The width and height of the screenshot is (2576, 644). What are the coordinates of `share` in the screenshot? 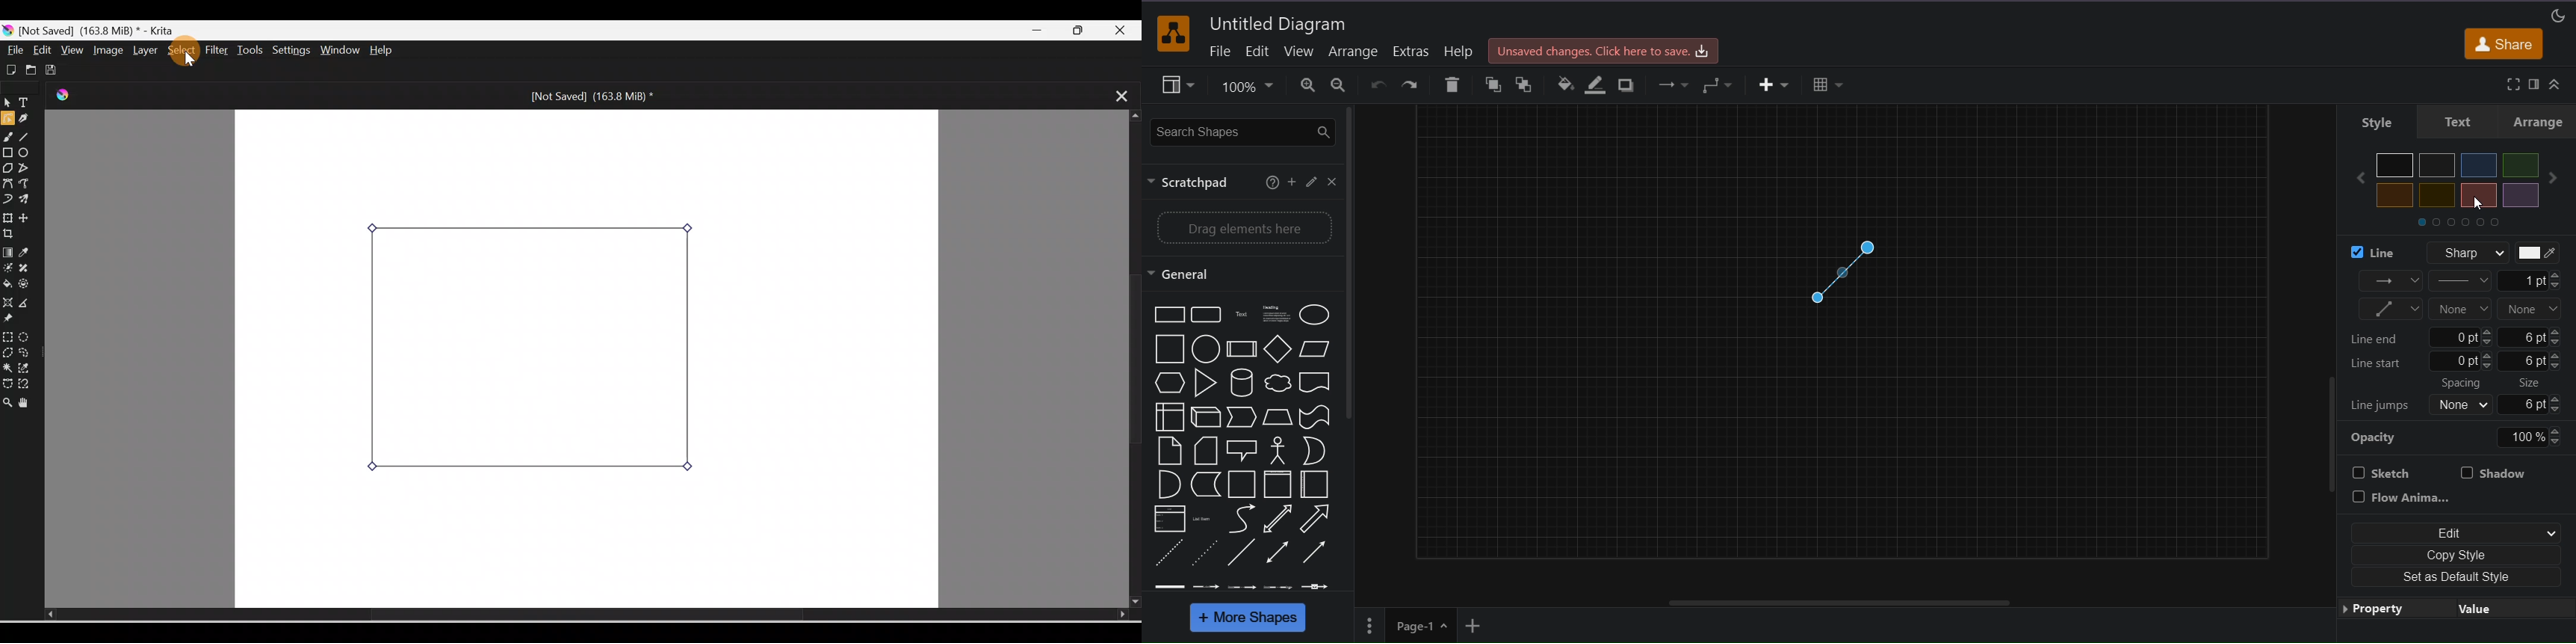 It's located at (2506, 46).